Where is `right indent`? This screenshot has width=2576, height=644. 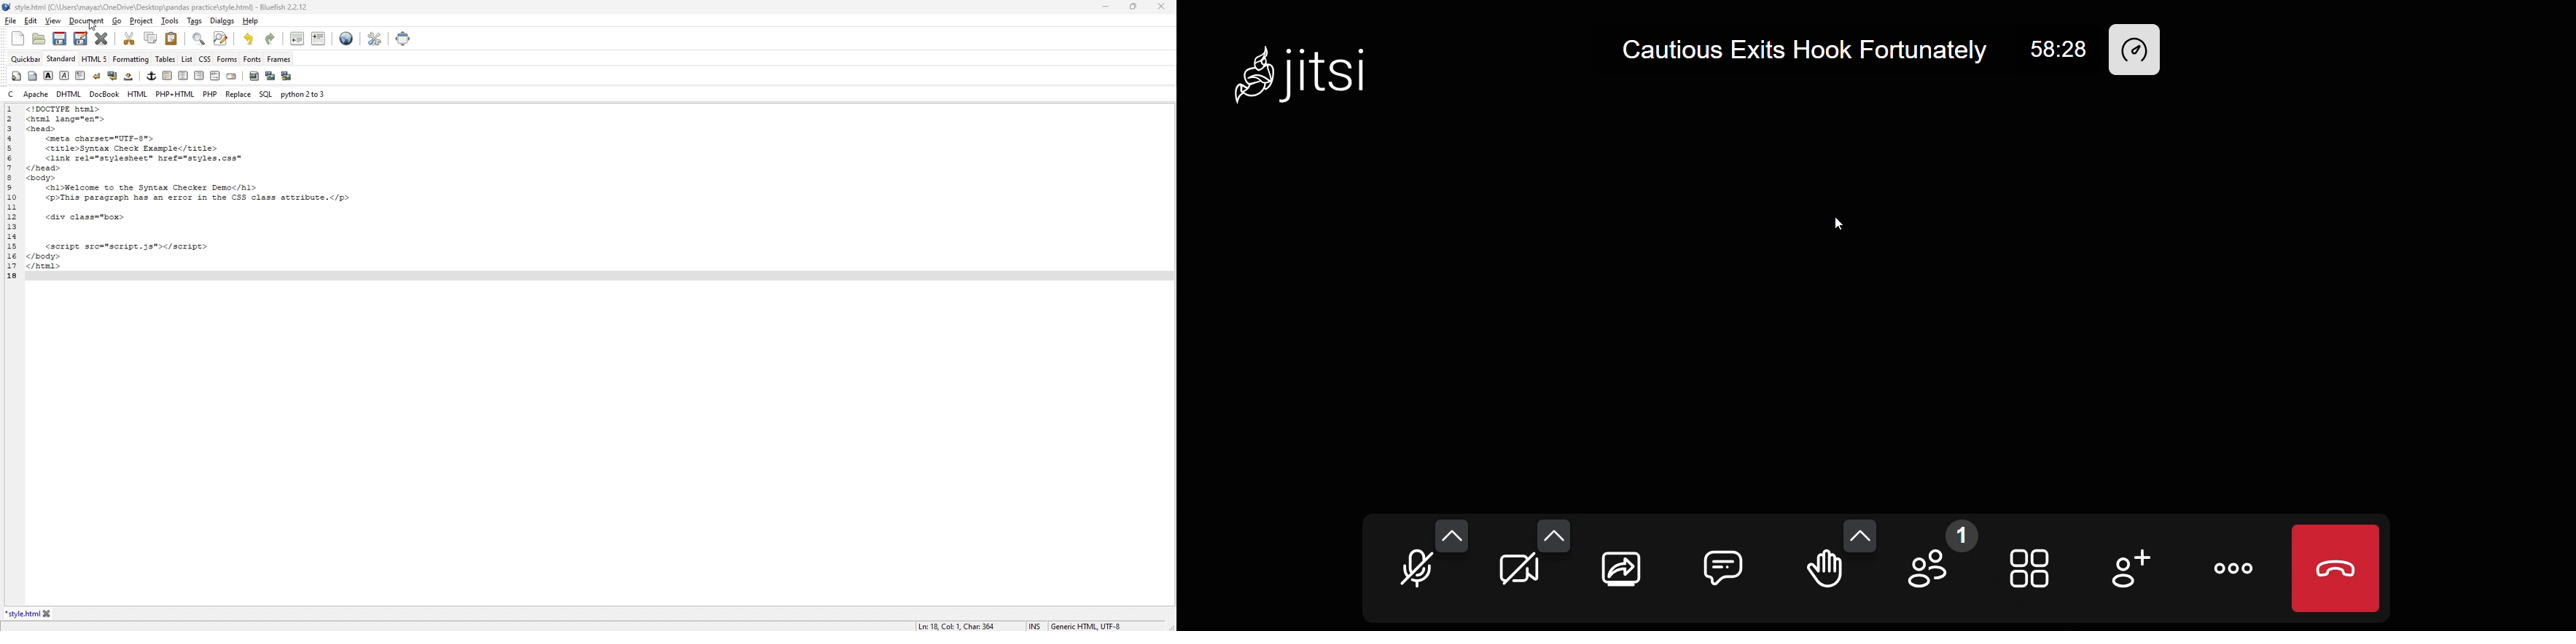 right indent is located at coordinates (201, 76).